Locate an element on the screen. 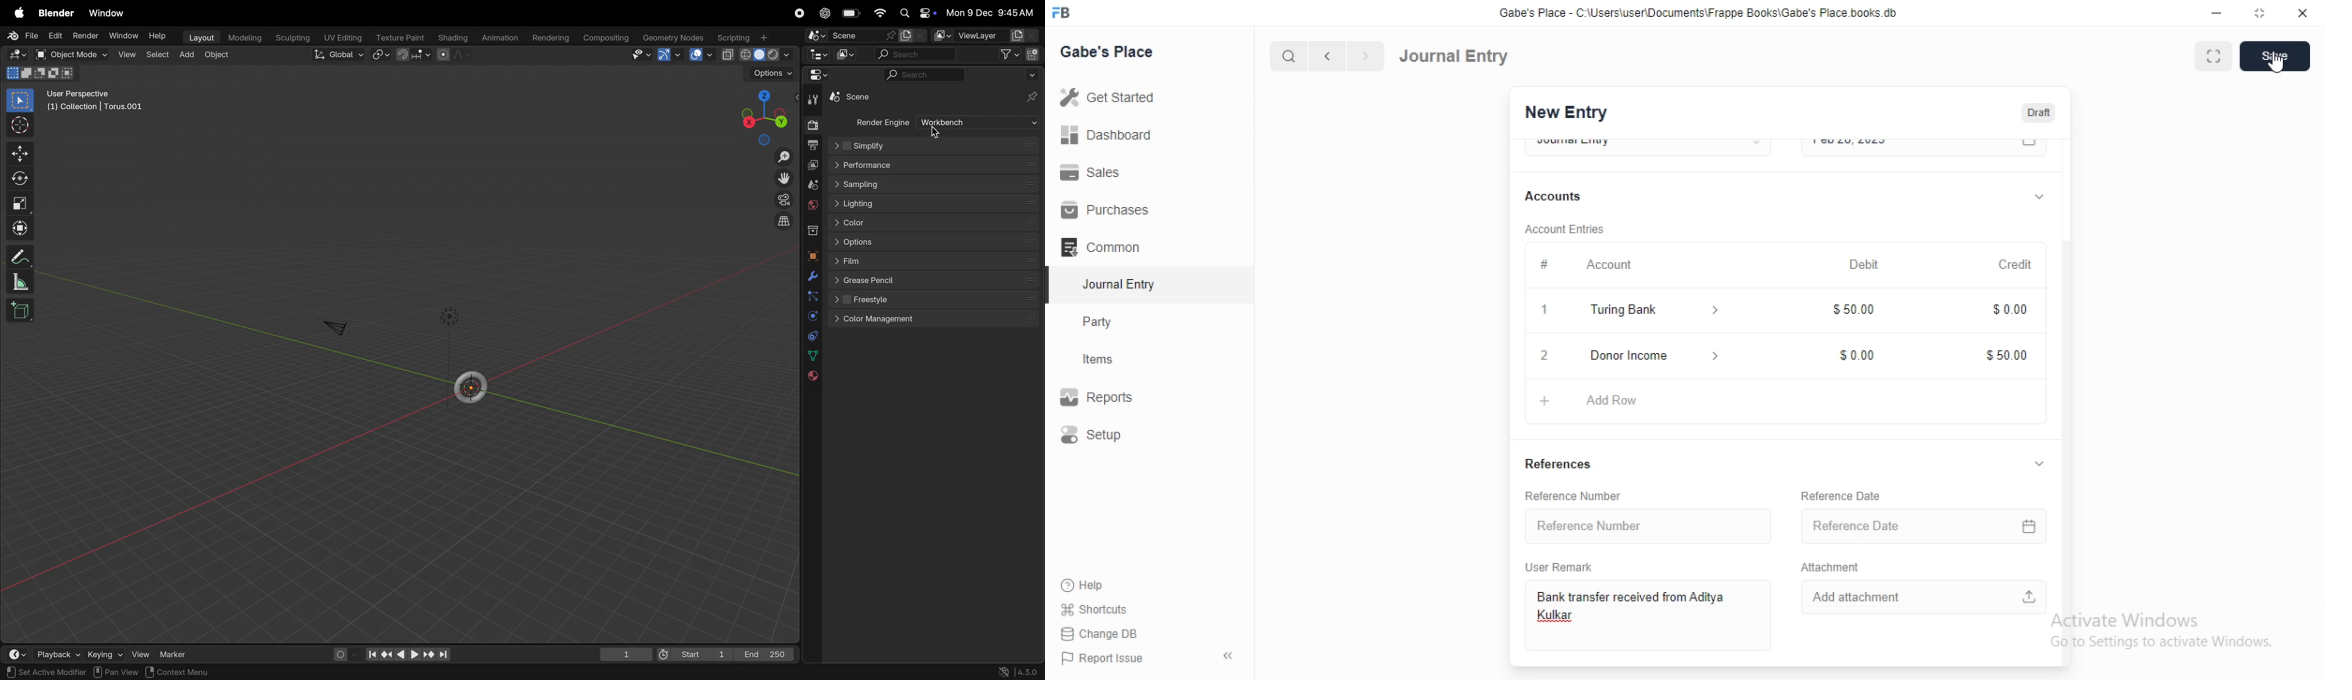  Change DB is located at coordinates (1105, 633).